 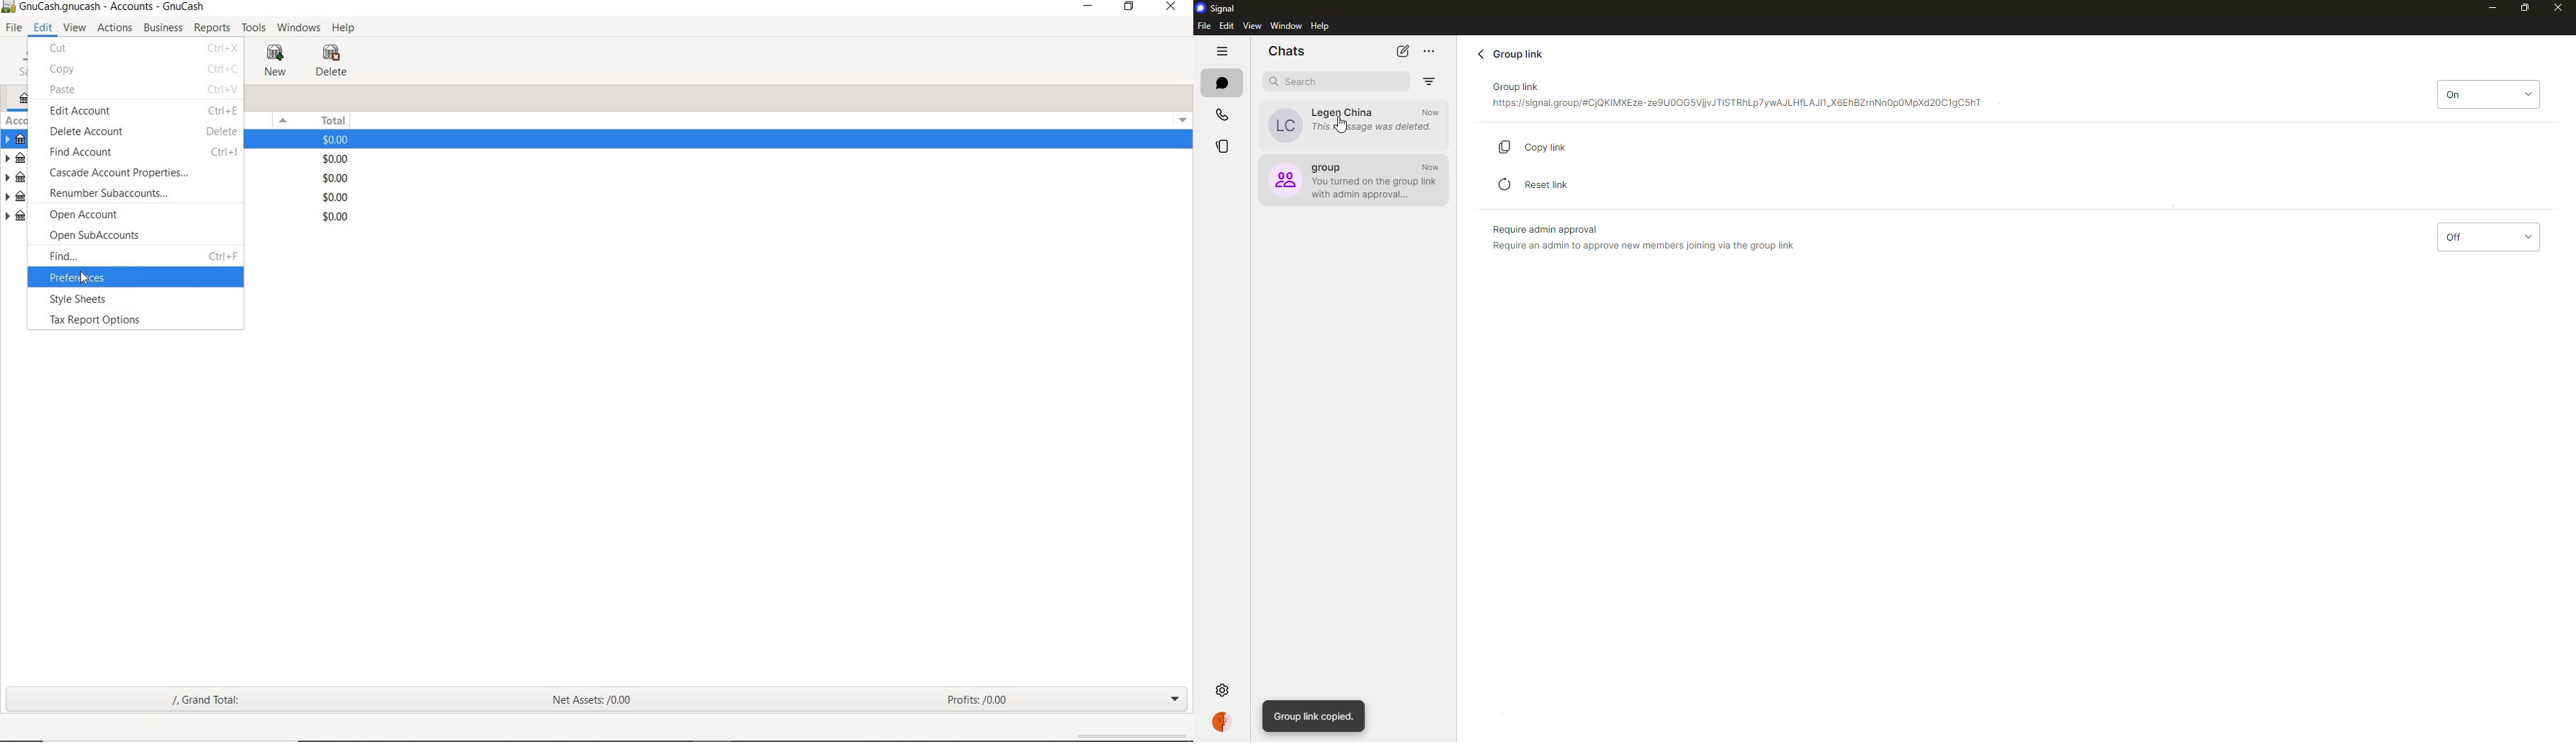 What do you see at coordinates (1481, 53) in the screenshot?
I see `back` at bounding box center [1481, 53].